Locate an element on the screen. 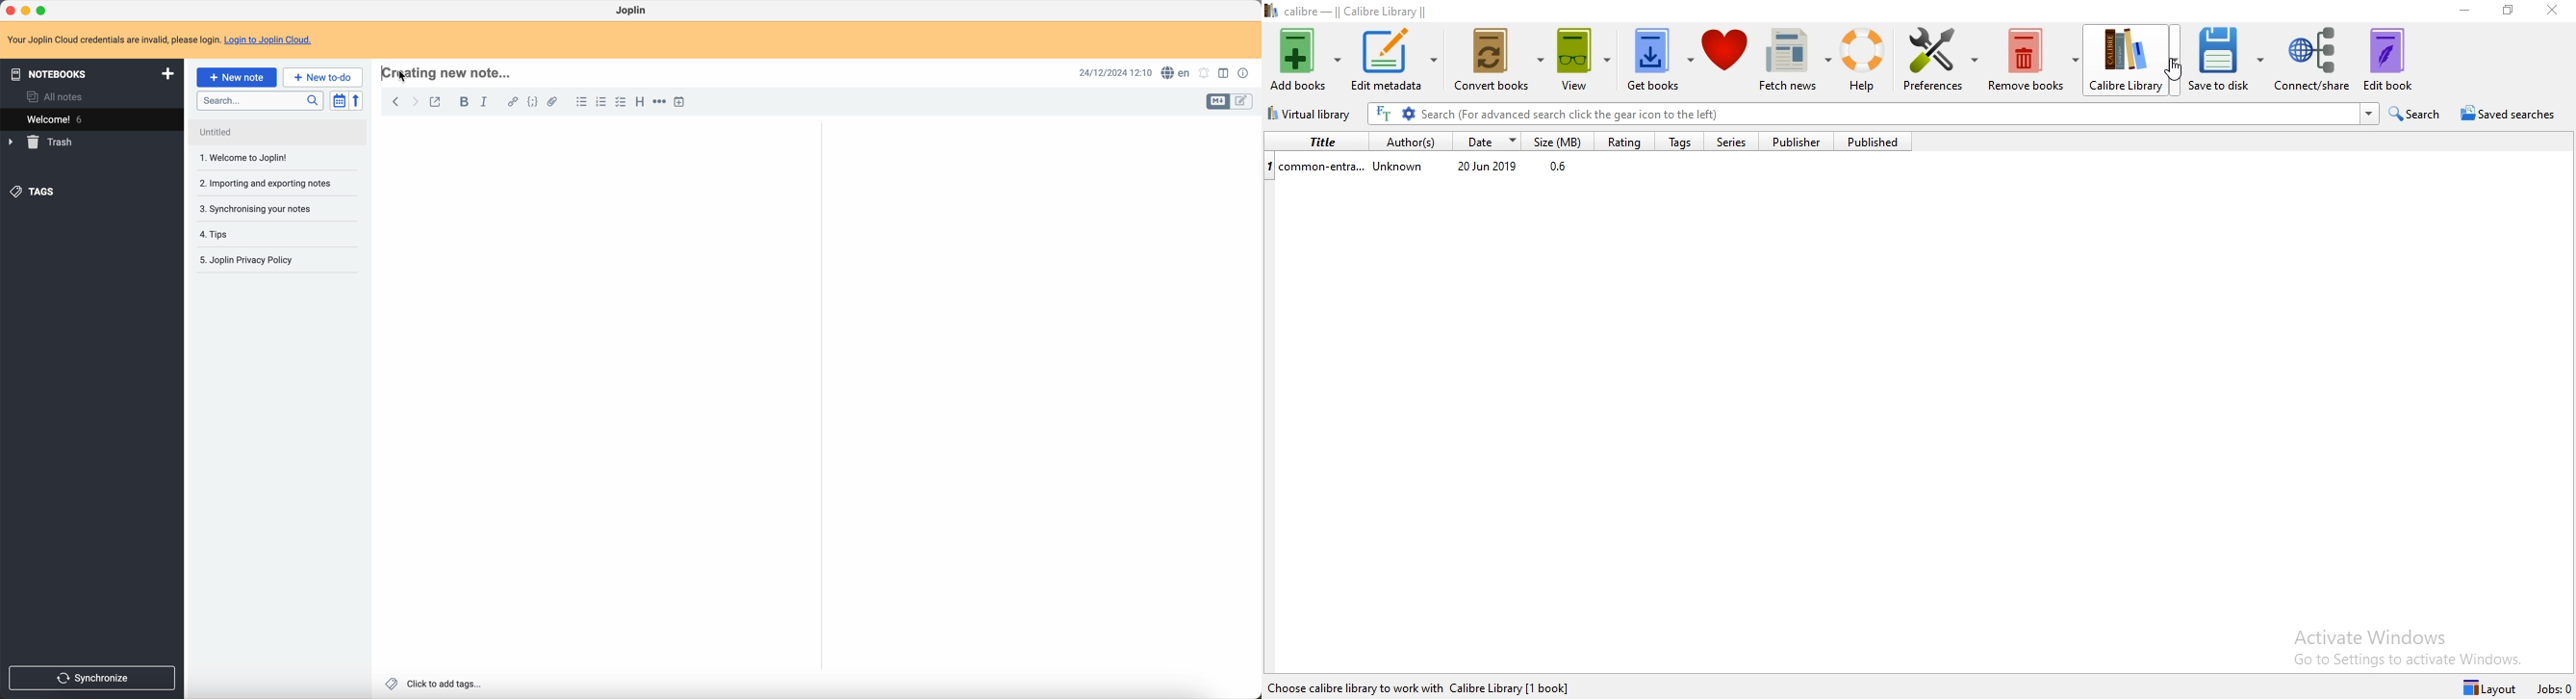  Close is located at coordinates (2550, 14).